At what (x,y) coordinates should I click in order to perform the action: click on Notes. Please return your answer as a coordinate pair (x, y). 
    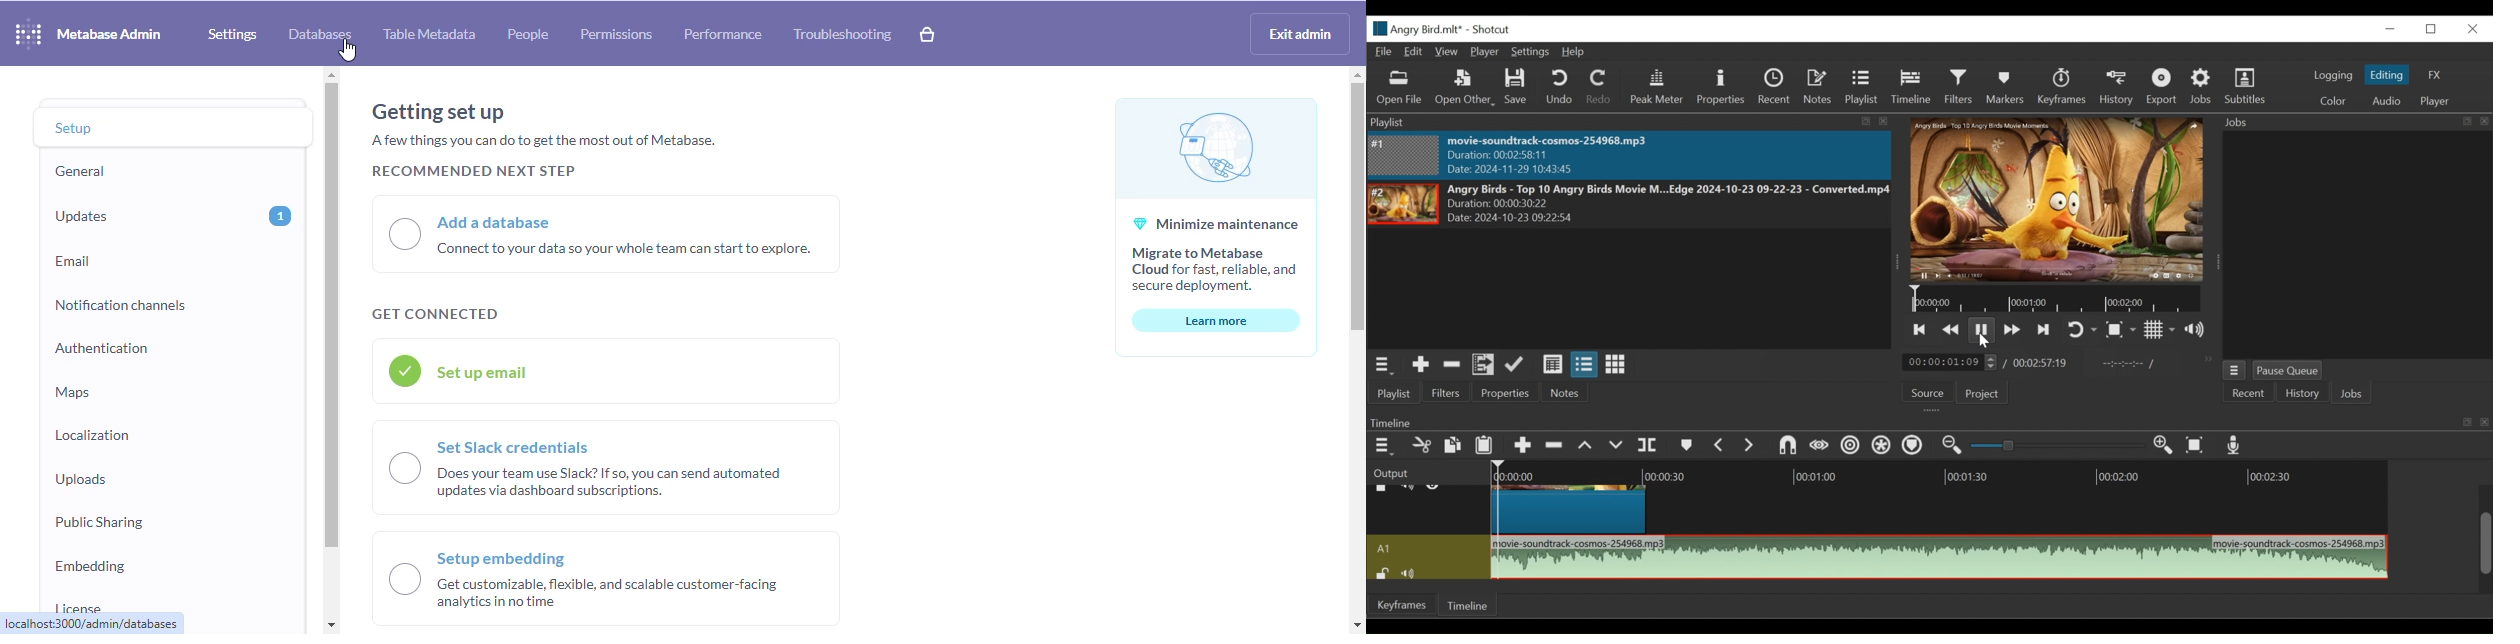
    Looking at the image, I should click on (1564, 393).